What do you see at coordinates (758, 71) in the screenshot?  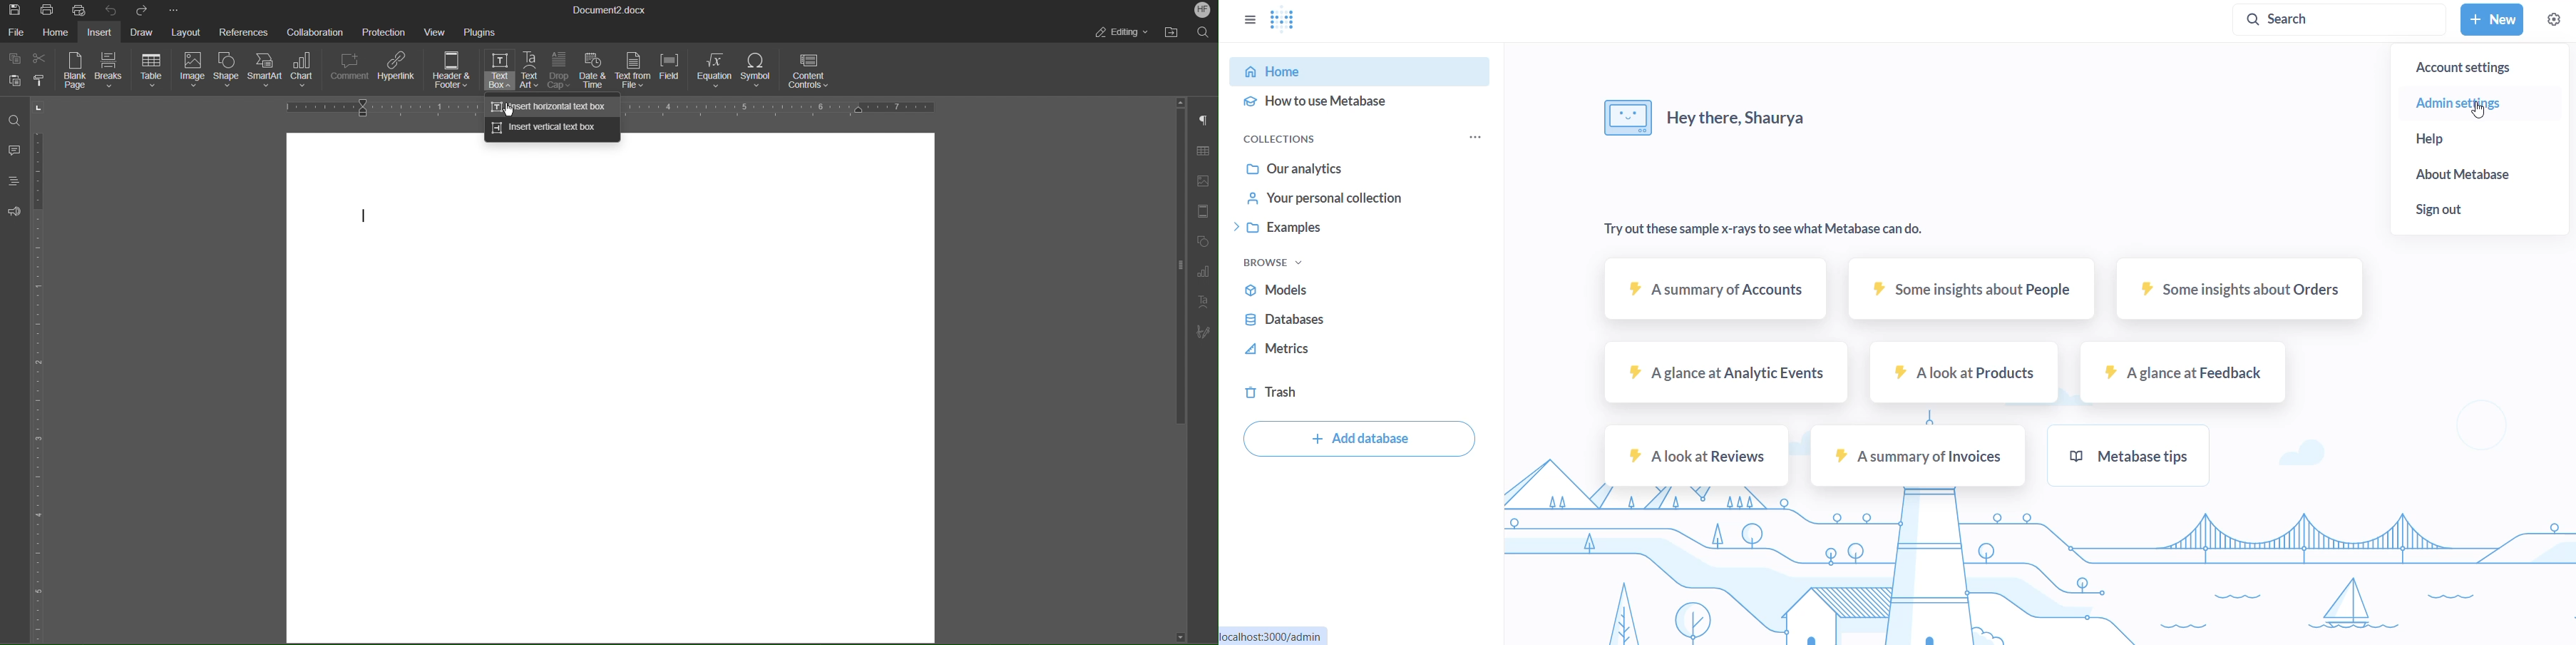 I see `Symbol` at bounding box center [758, 71].